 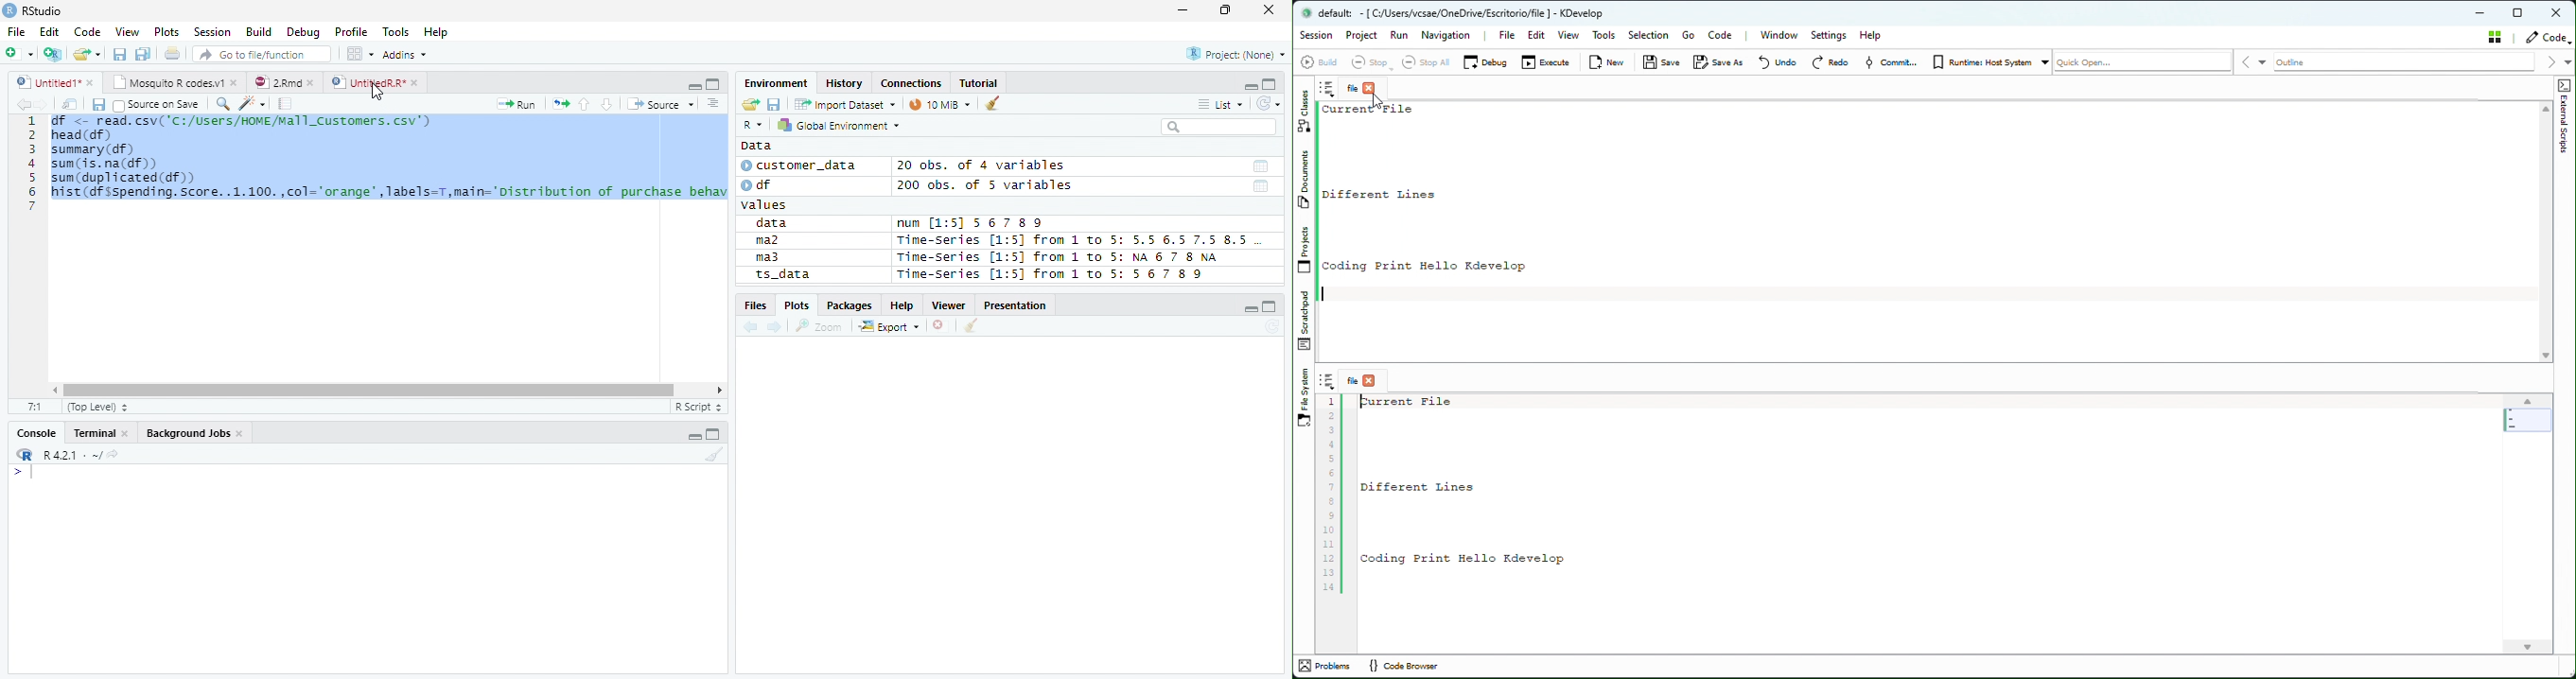 What do you see at coordinates (100, 435) in the screenshot?
I see `Terminal` at bounding box center [100, 435].